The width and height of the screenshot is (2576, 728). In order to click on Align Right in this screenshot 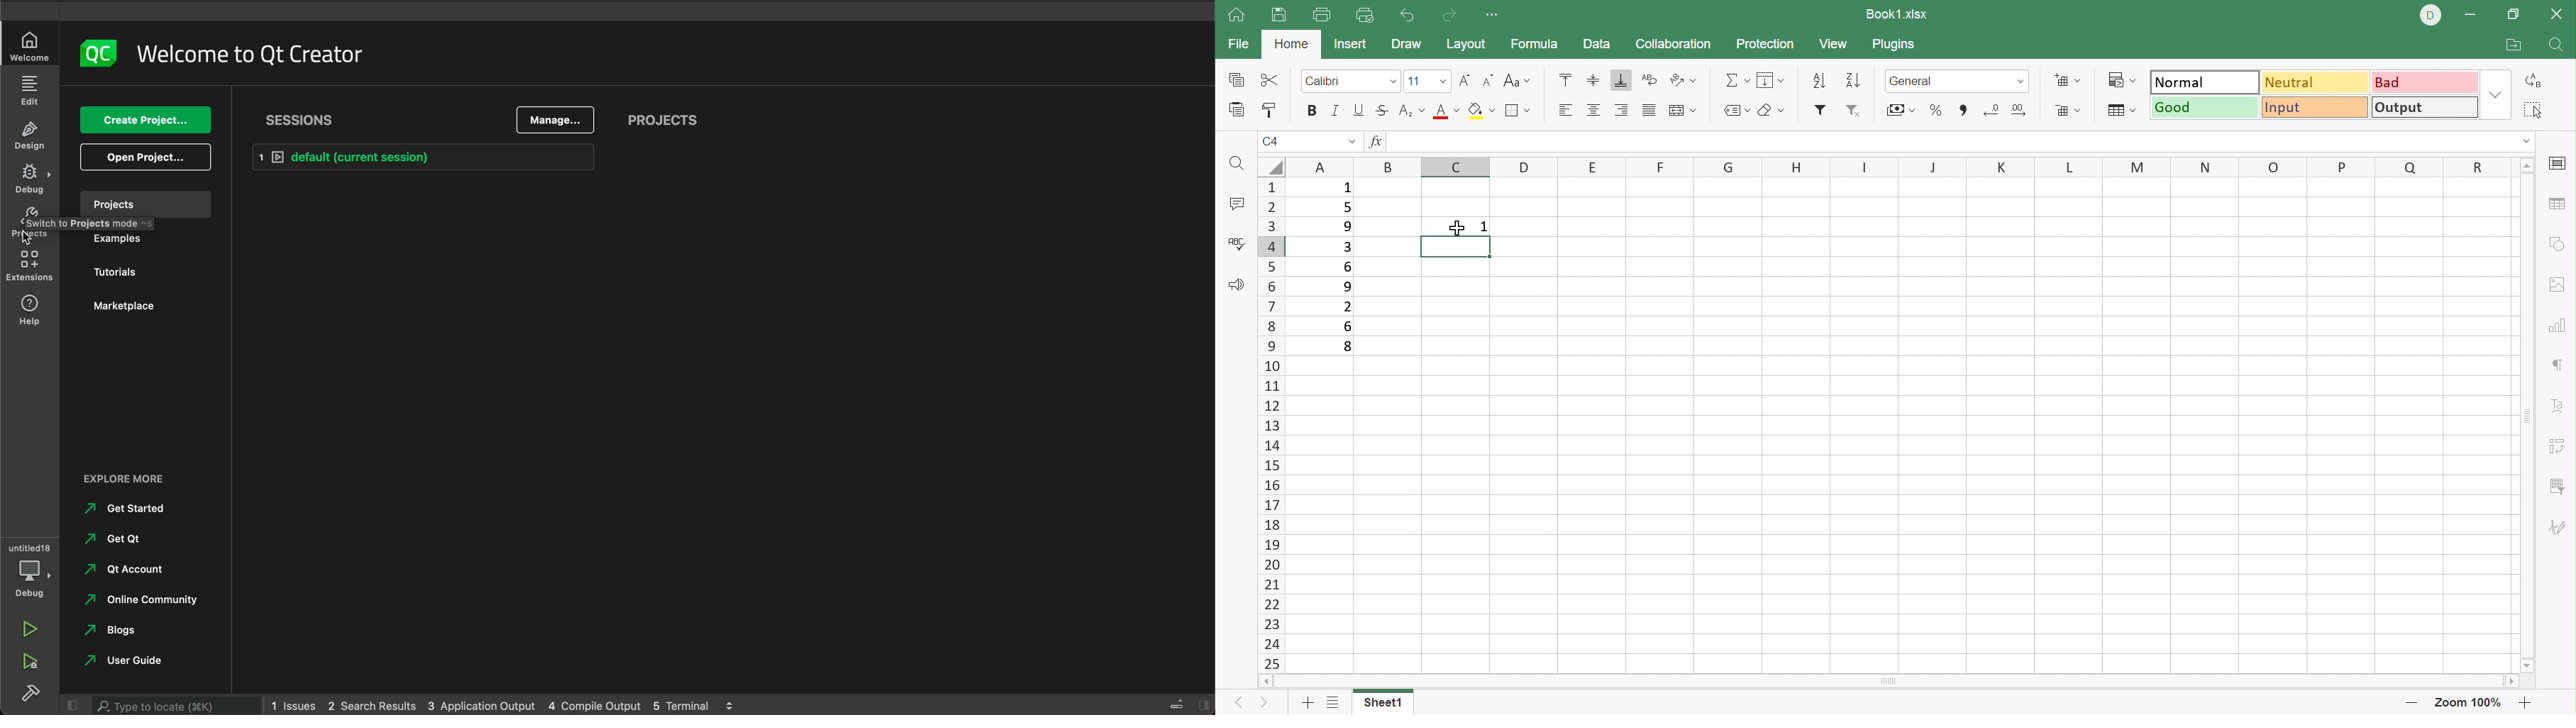, I will do `click(1623, 109)`.